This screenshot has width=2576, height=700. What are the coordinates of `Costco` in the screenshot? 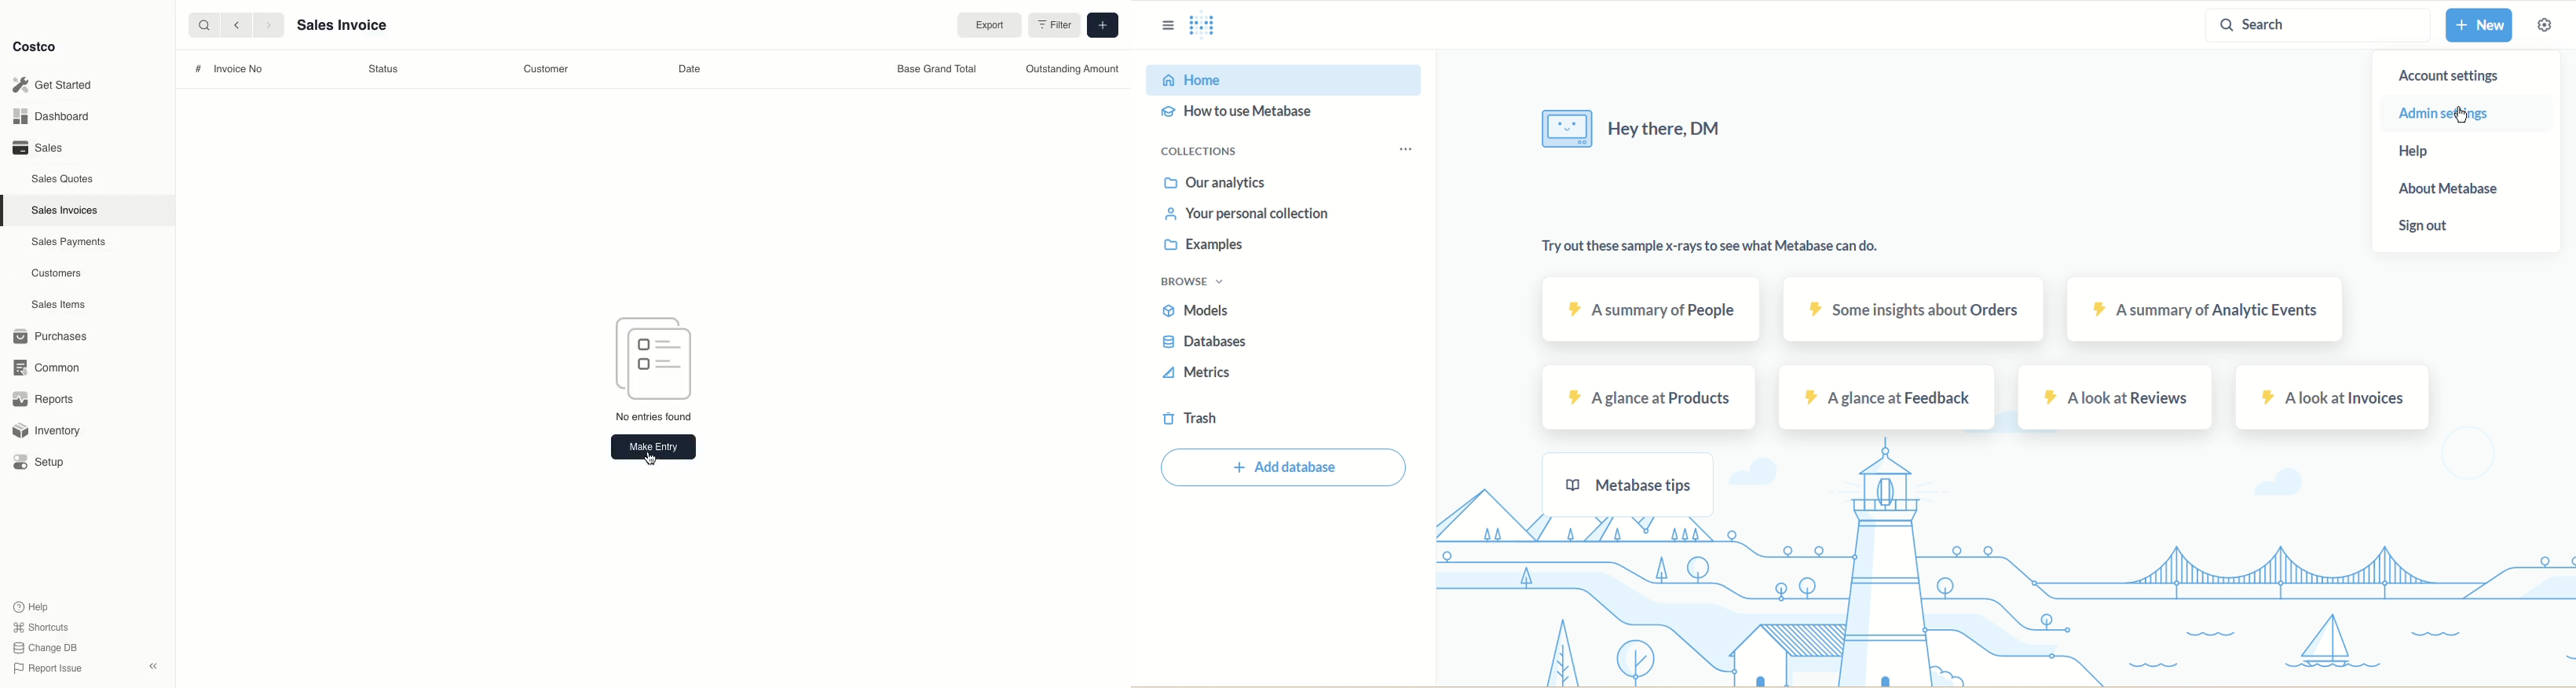 It's located at (38, 47).